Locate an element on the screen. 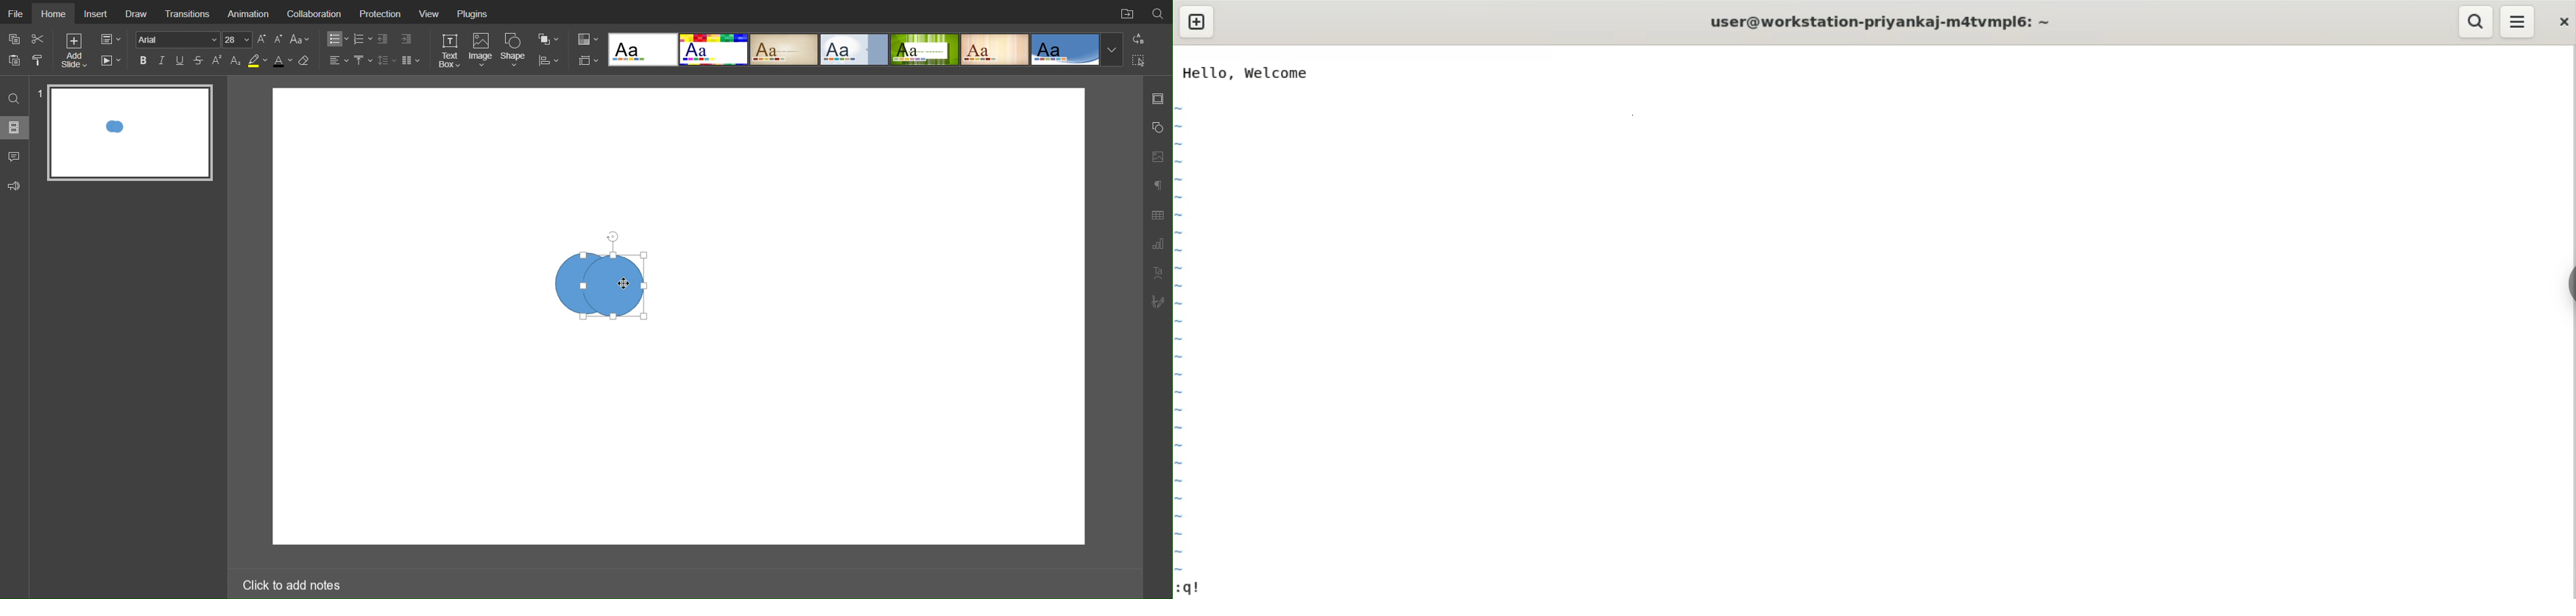 Image resolution: width=2576 pixels, height=616 pixels. Text Color is located at coordinates (282, 61).